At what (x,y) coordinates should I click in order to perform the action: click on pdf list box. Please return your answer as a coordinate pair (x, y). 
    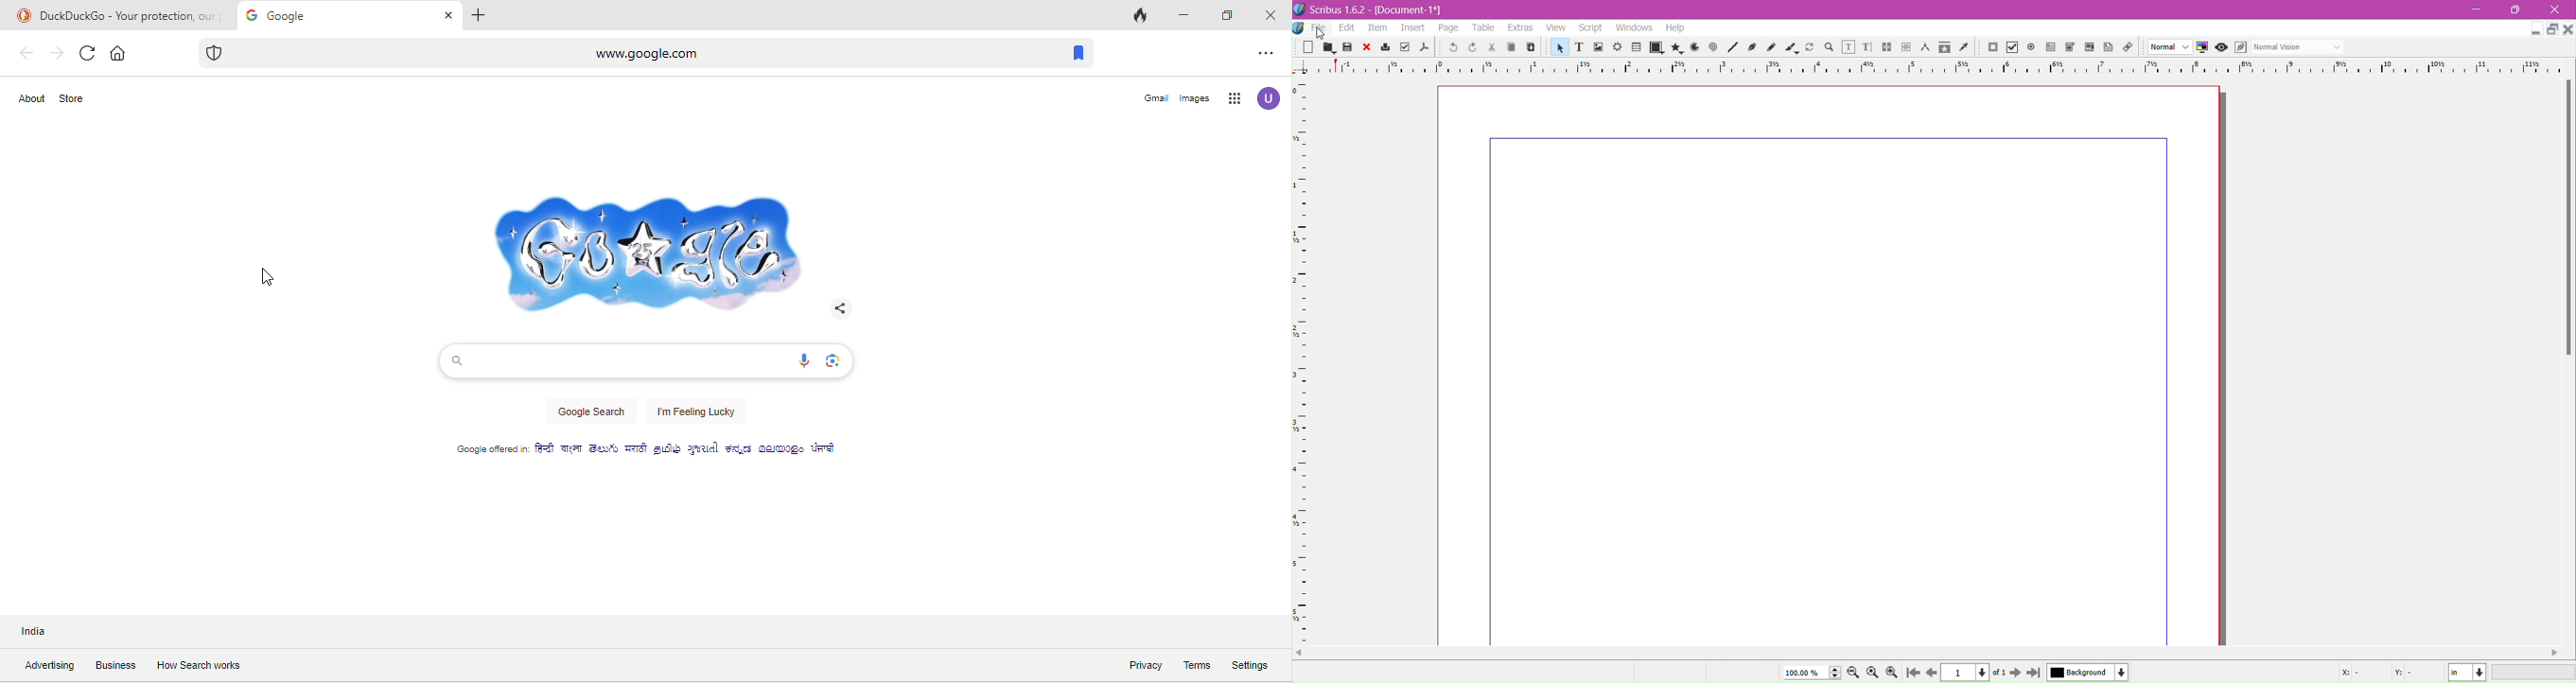
    Looking at the image, I should click on (2070, 48).